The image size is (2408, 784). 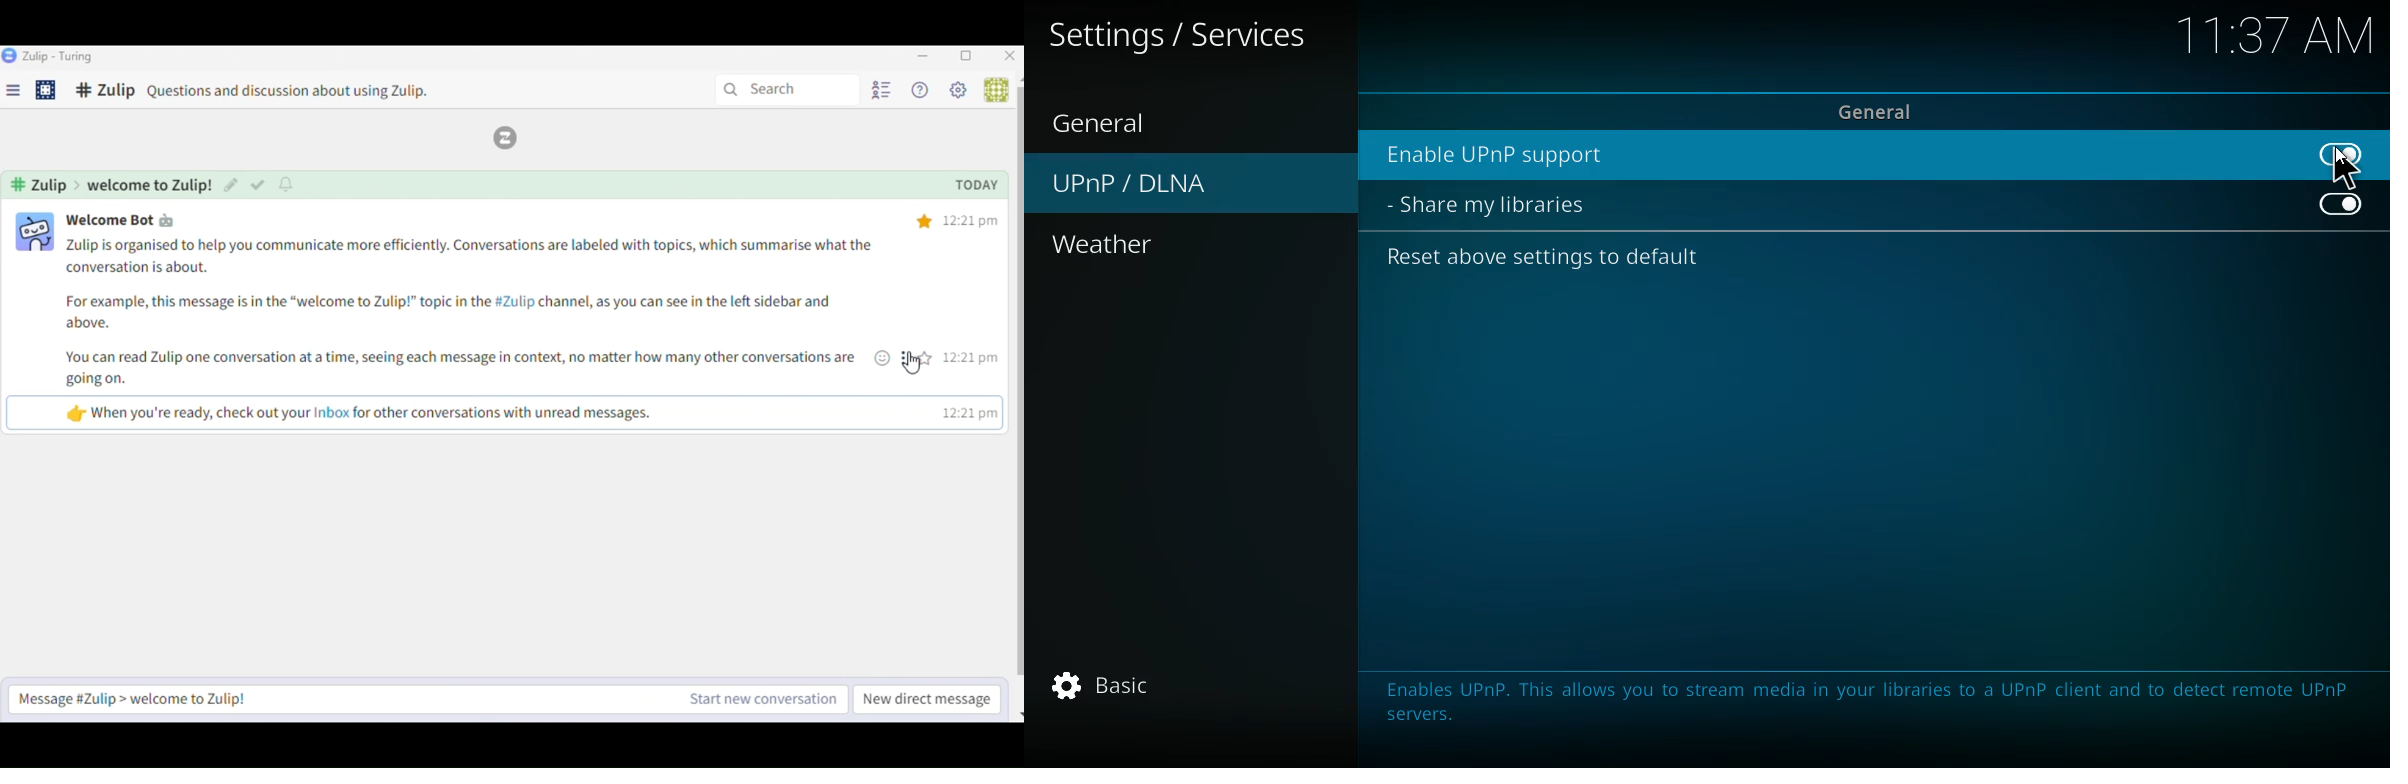 I want to click on Reset above settings to default, so click(x=1546, y=262).